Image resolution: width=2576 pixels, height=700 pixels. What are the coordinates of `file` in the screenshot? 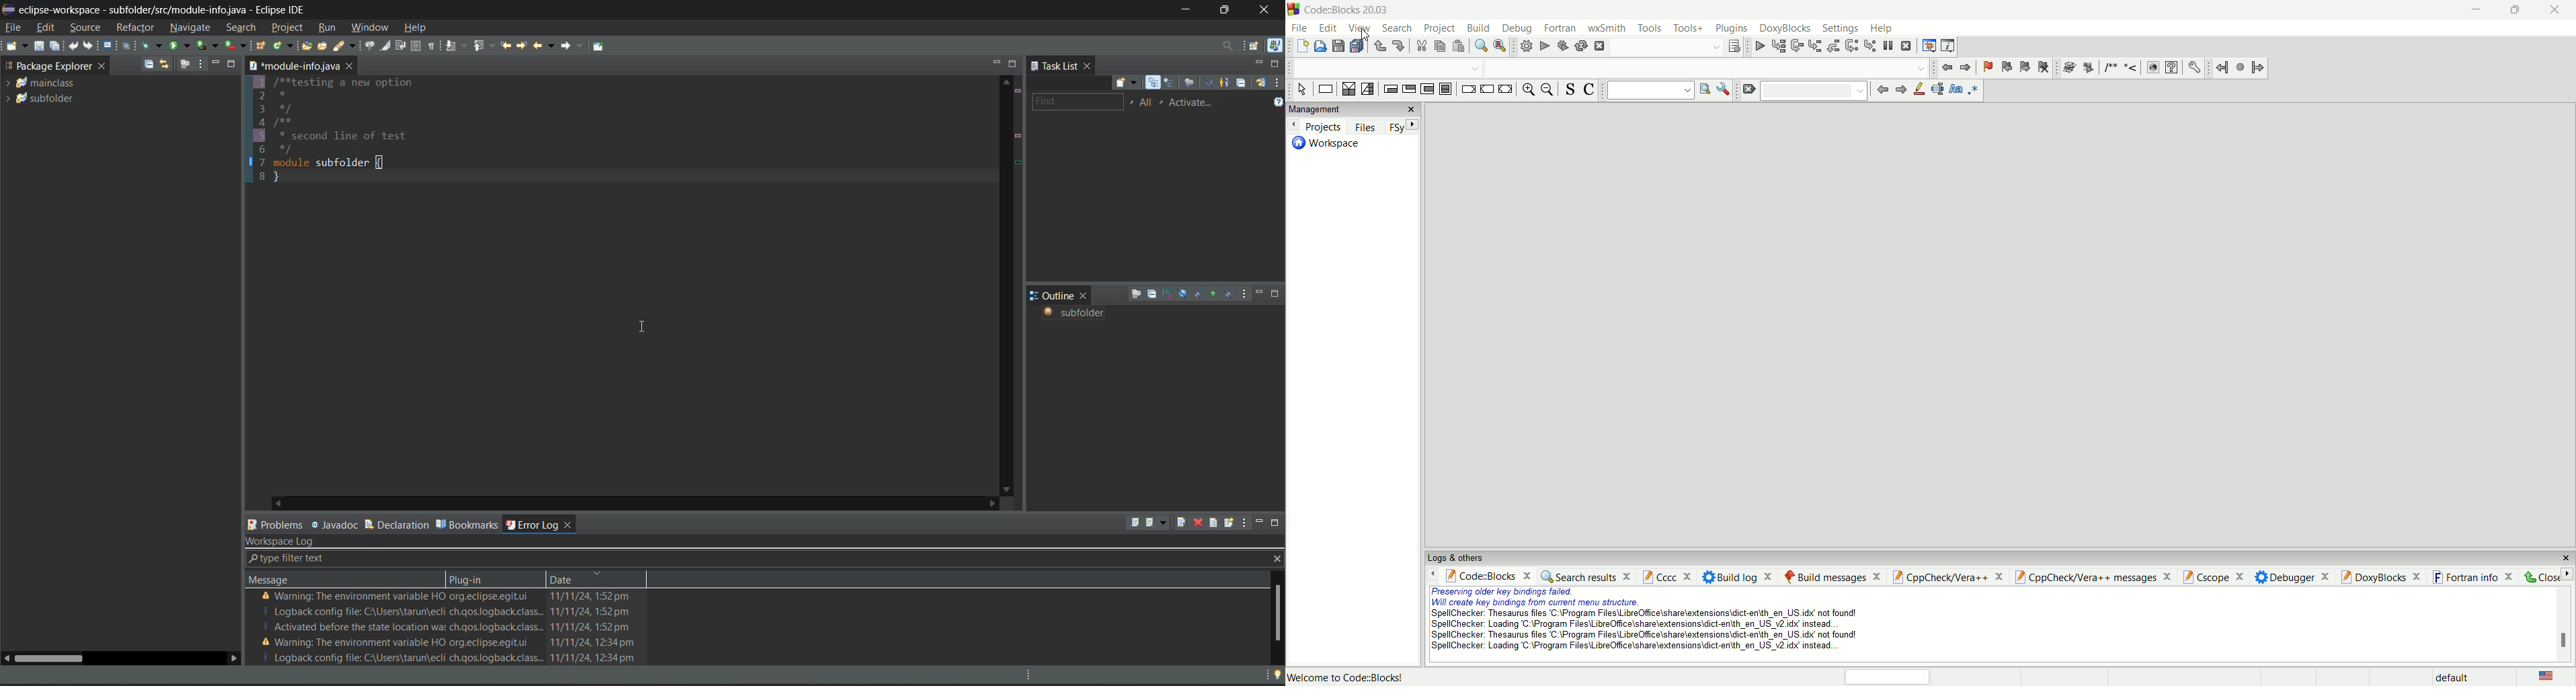 It's located at (1299, 28).